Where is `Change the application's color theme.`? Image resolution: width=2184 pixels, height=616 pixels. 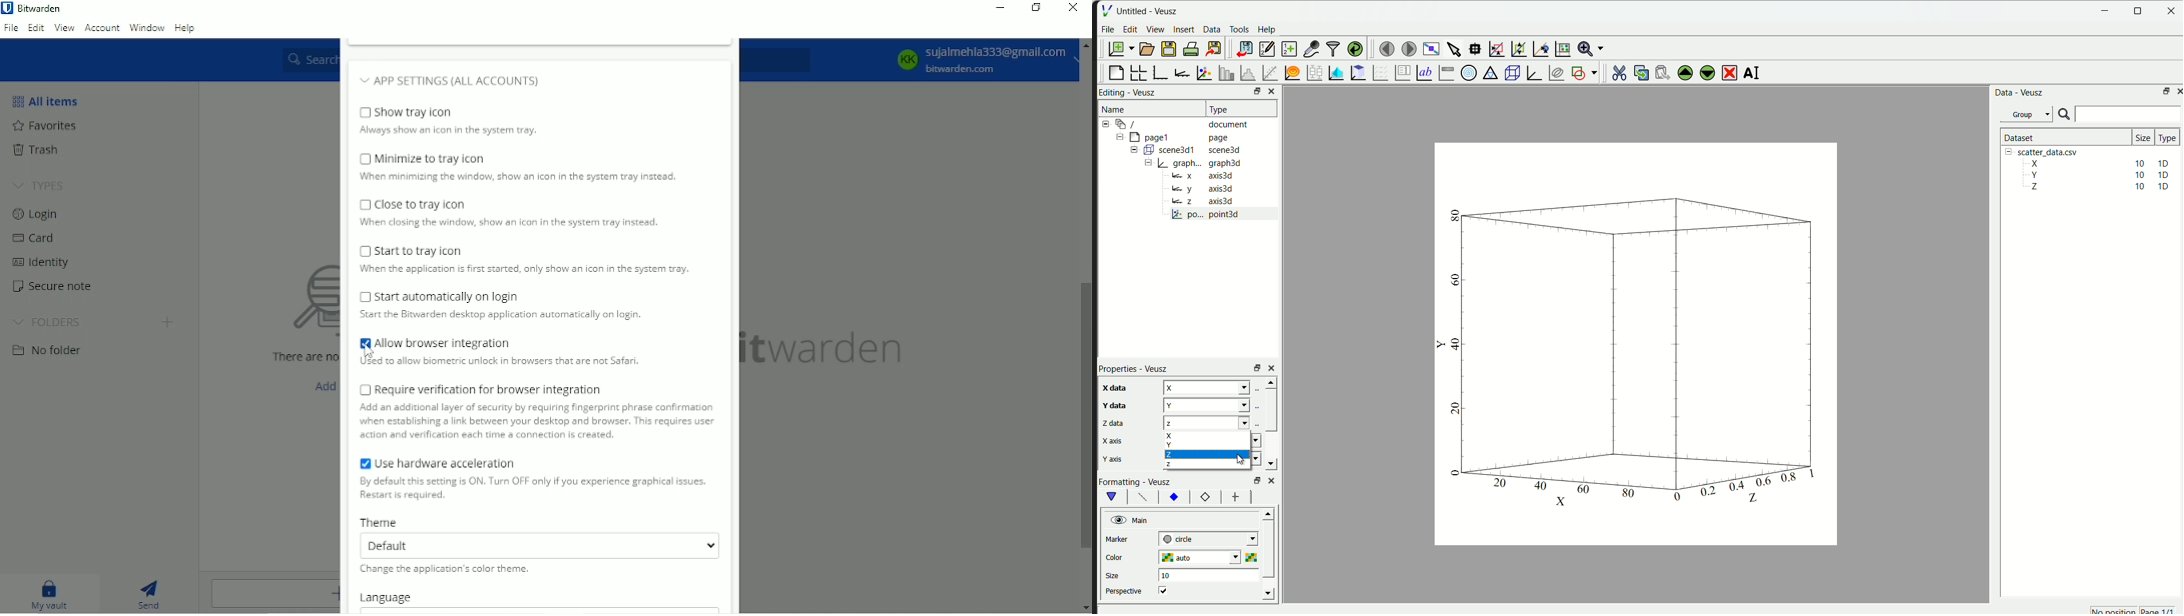
Change the application's color theme. is located at coordinates (447, 571).